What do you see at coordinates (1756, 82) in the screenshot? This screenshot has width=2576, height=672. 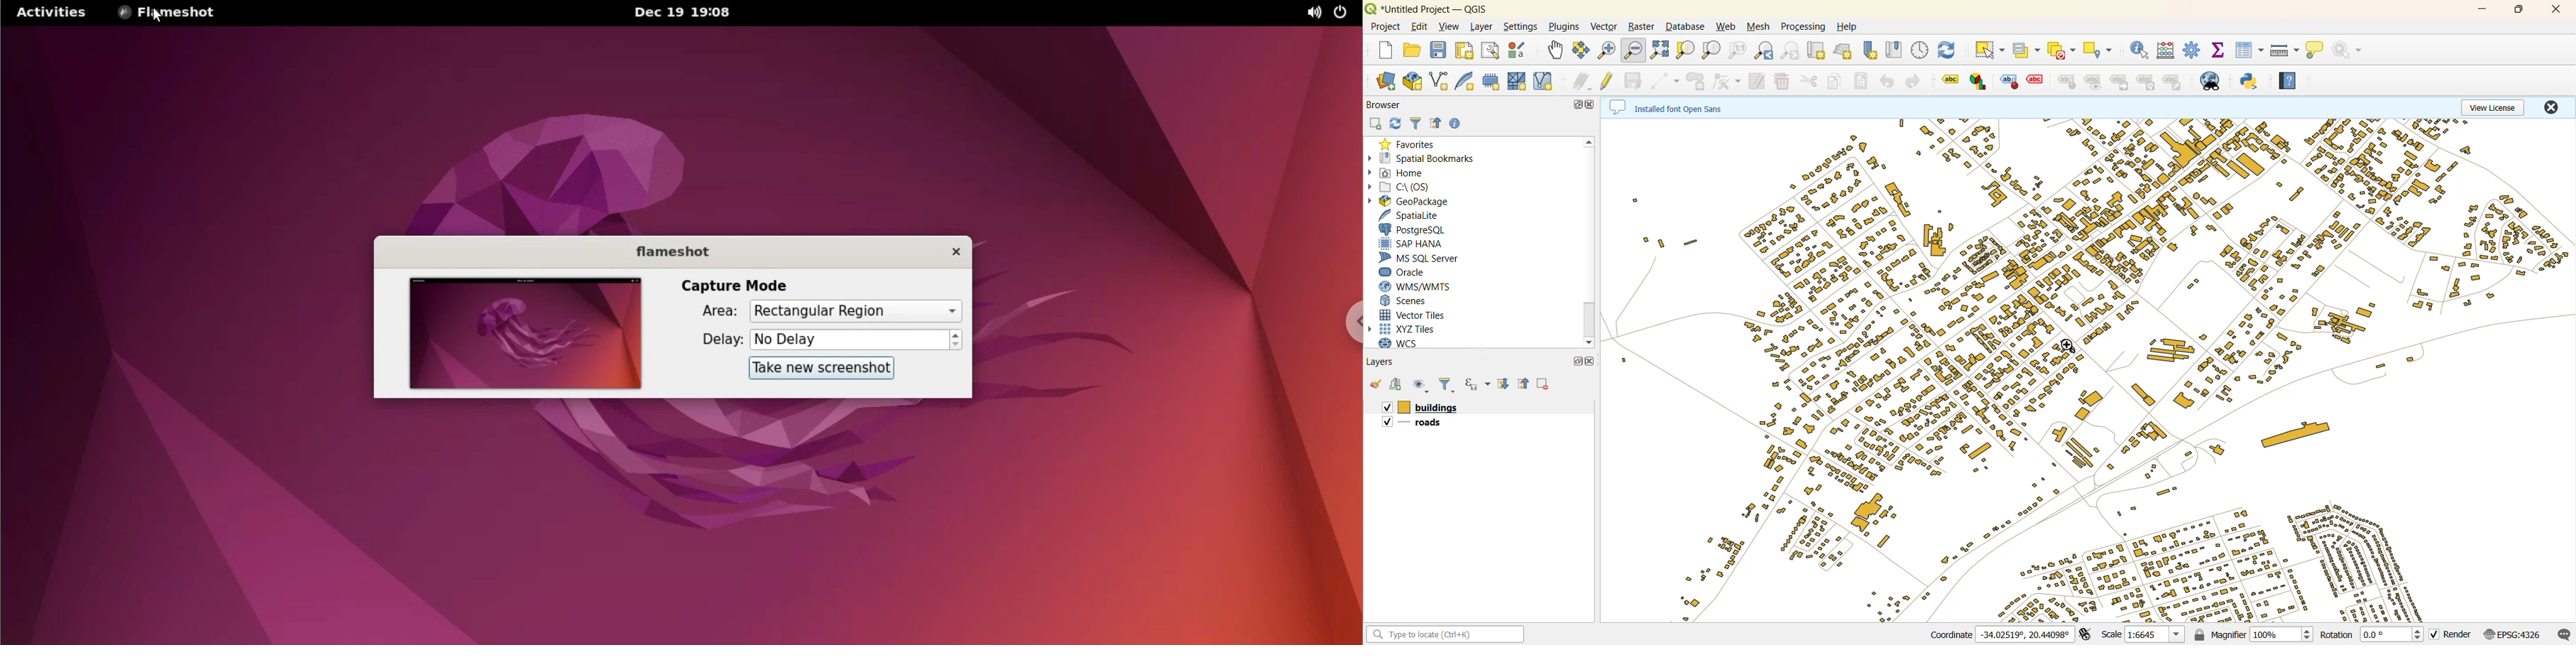 I see `modify` at bounding box center [1756, 82].